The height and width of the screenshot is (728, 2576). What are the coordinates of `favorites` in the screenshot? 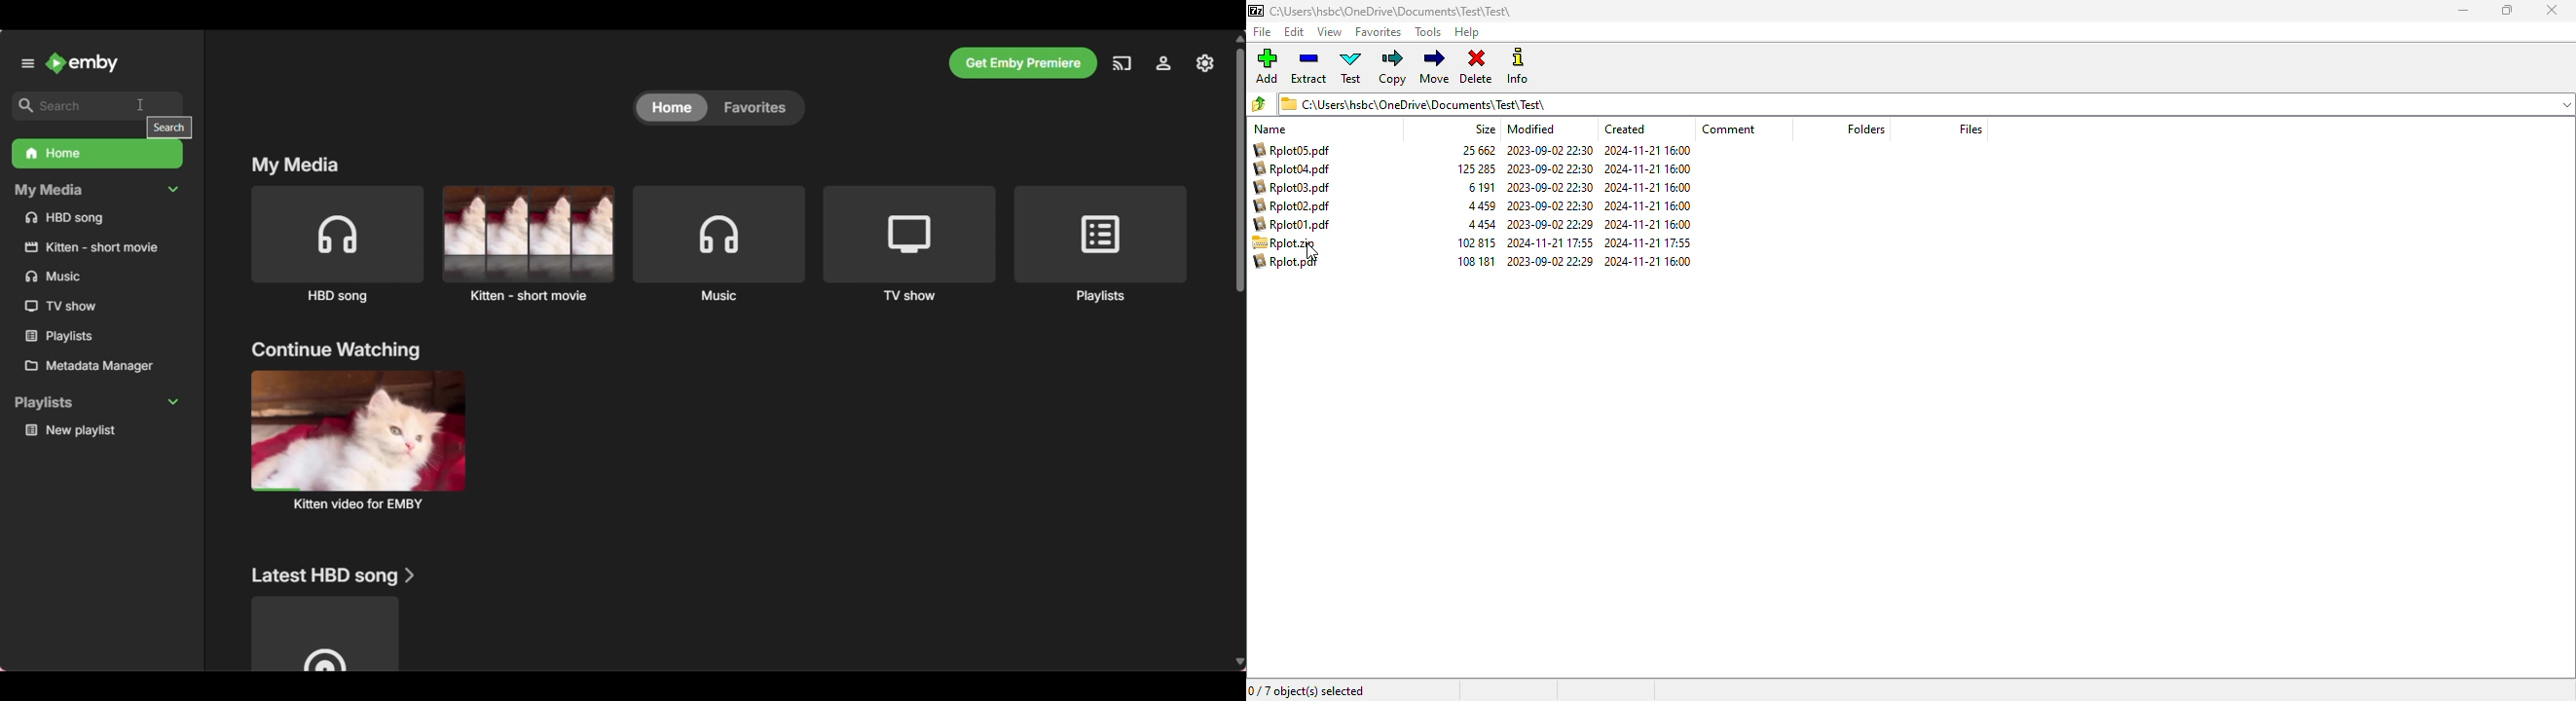 It's located at (1378, 32).